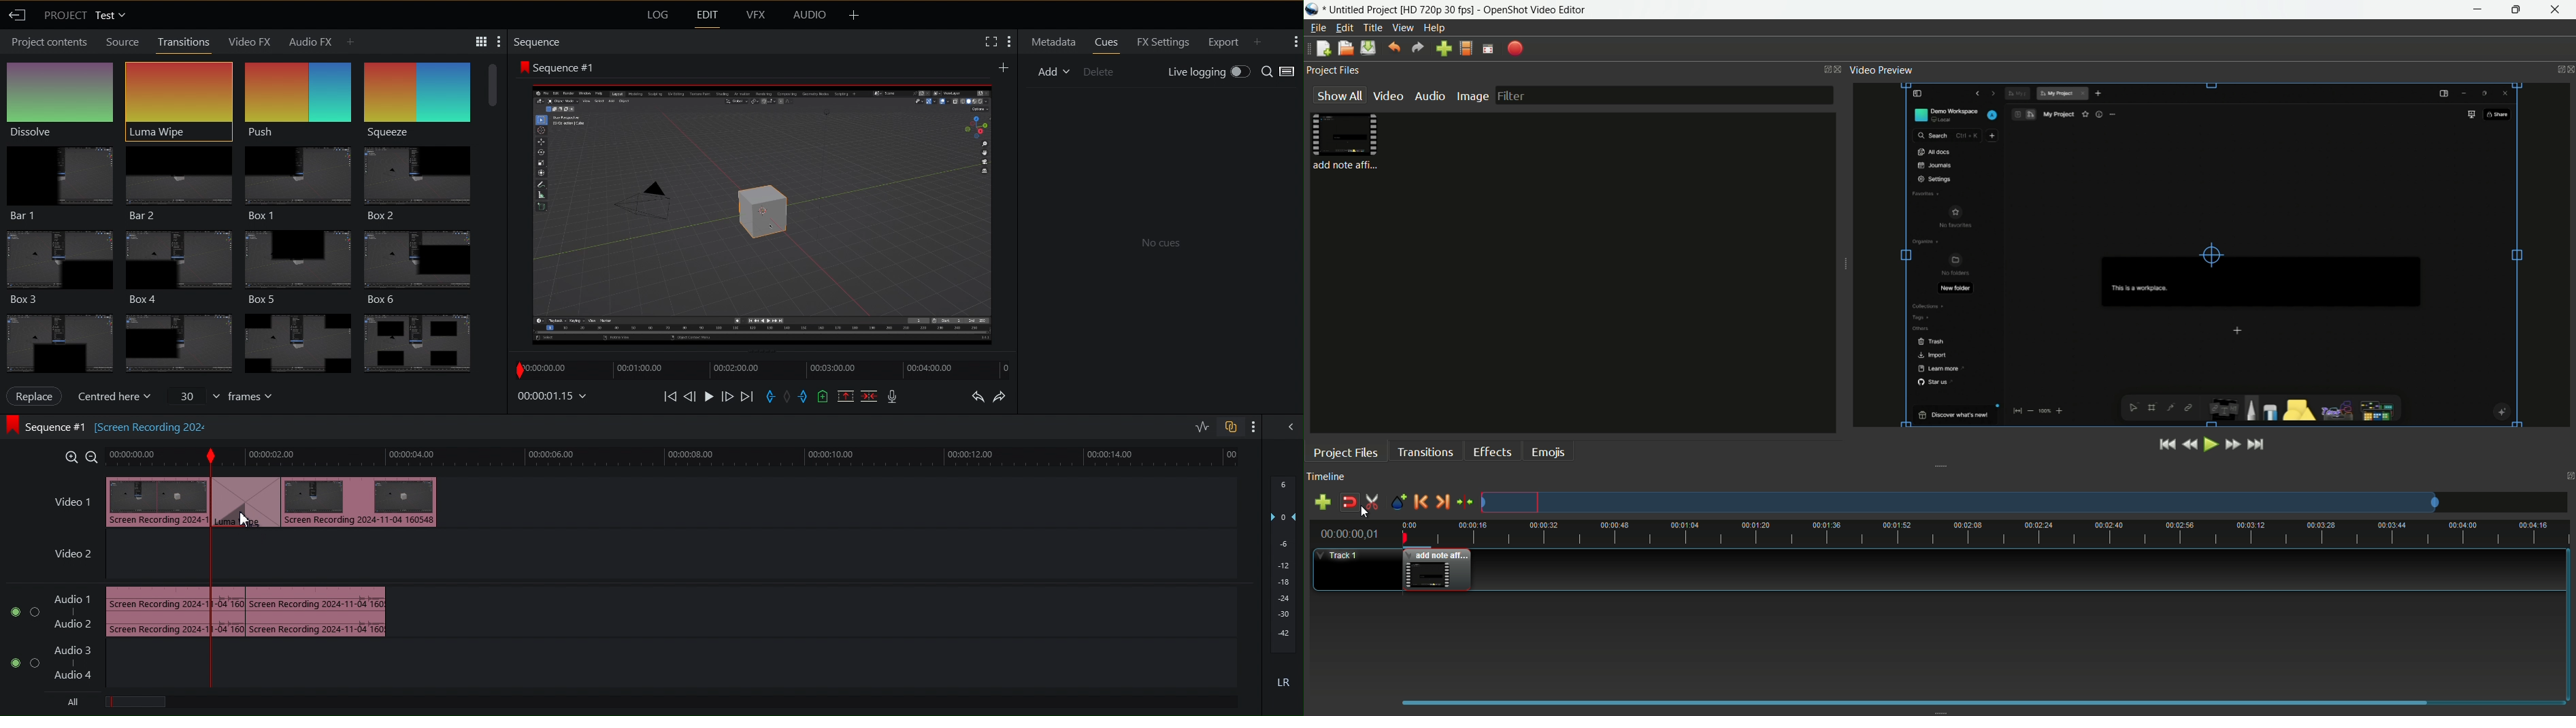 This screenshot has width=2576, height=728. I want to click on Transitions, so click(184, 42).